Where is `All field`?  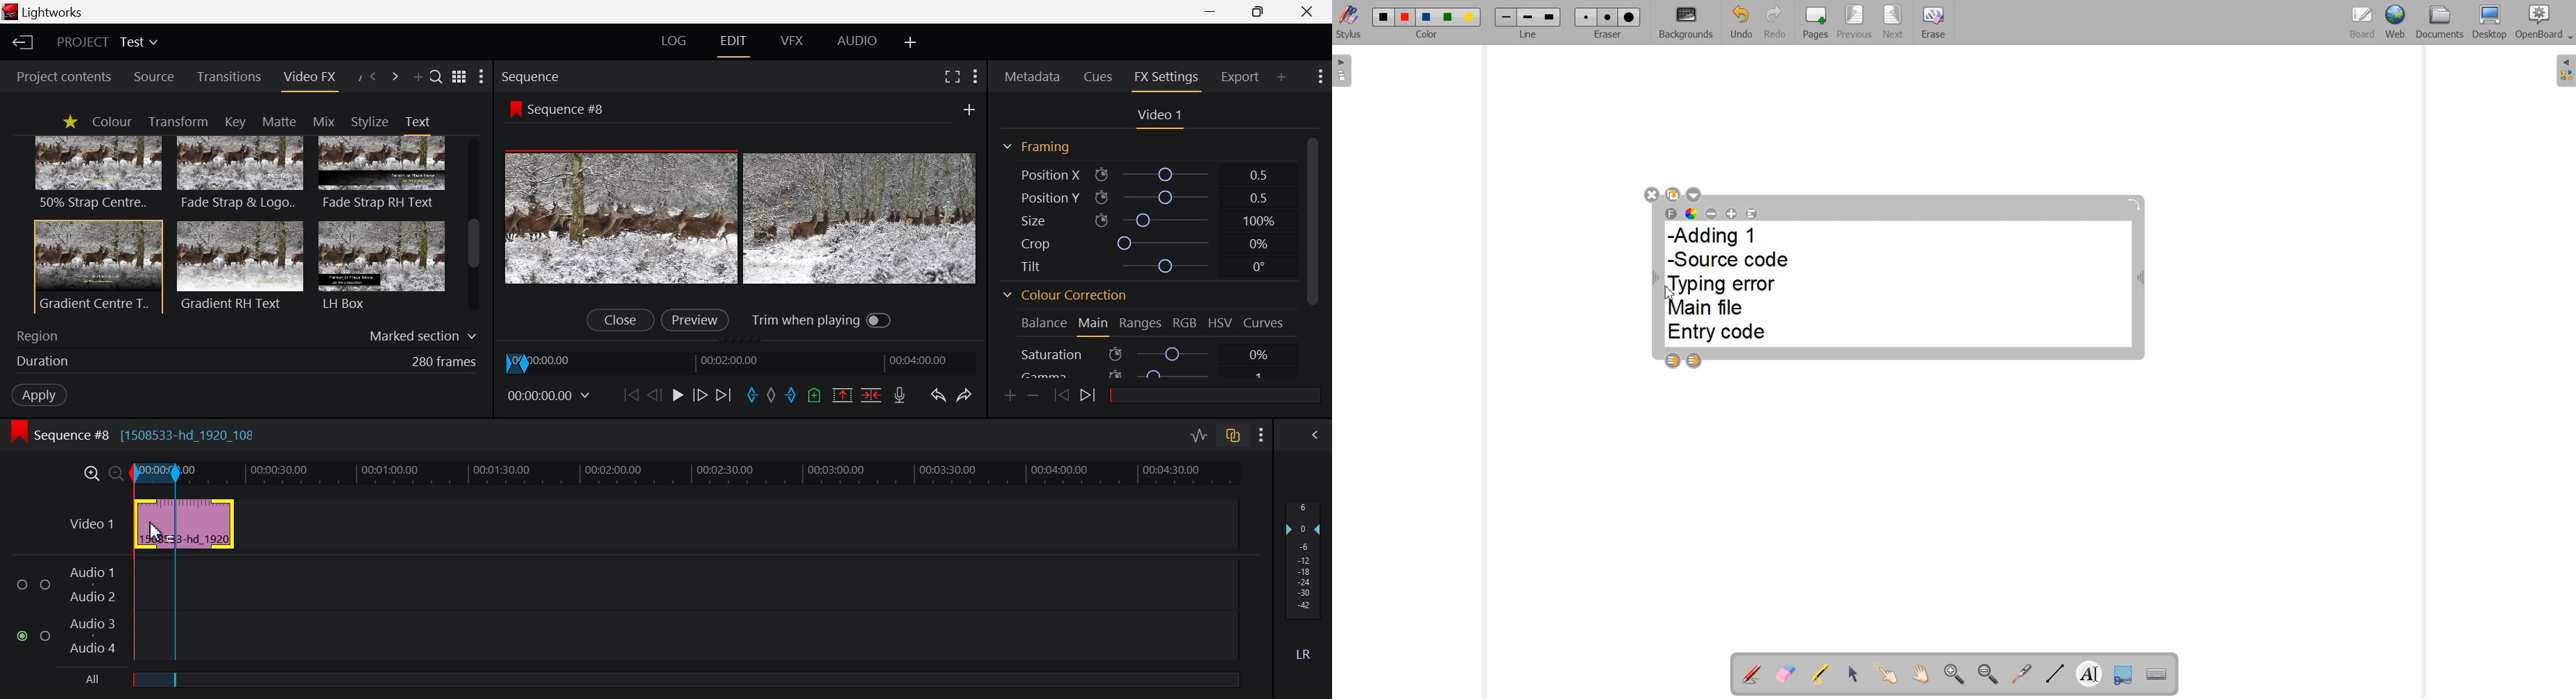 All field is located at coordinates (681, 680).